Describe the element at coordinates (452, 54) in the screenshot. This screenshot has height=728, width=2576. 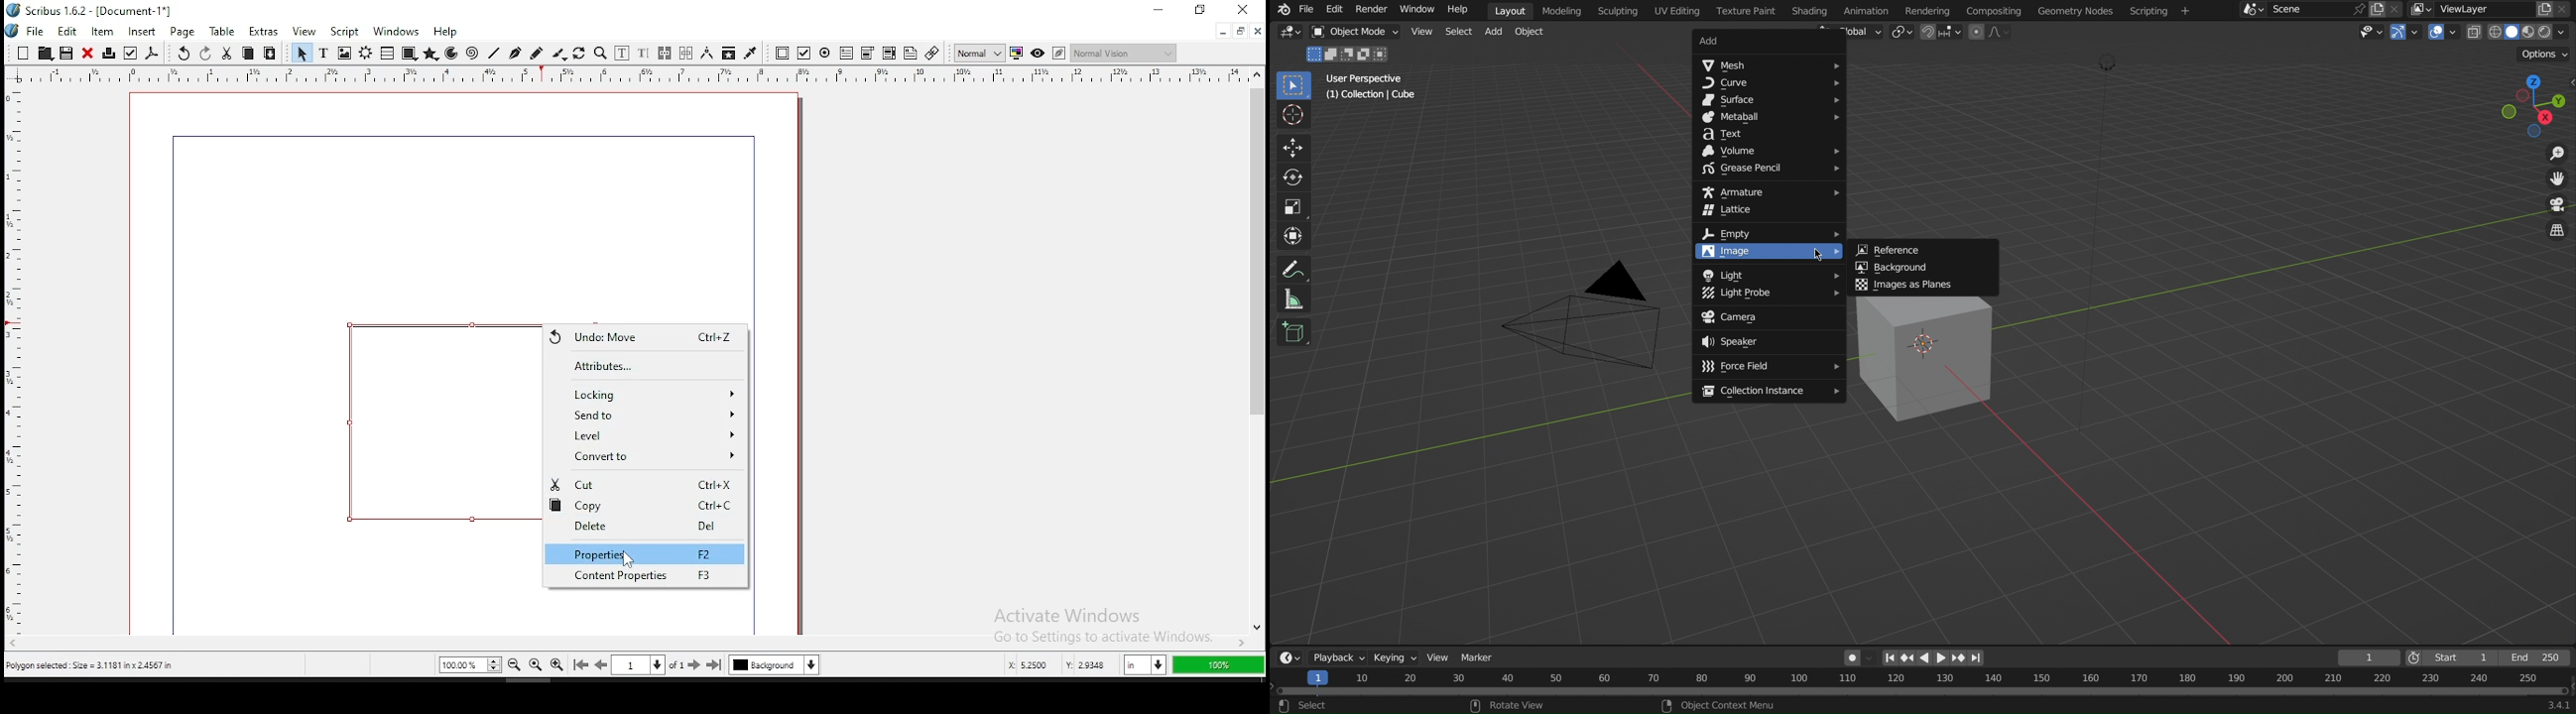
I see `arc` at that location.